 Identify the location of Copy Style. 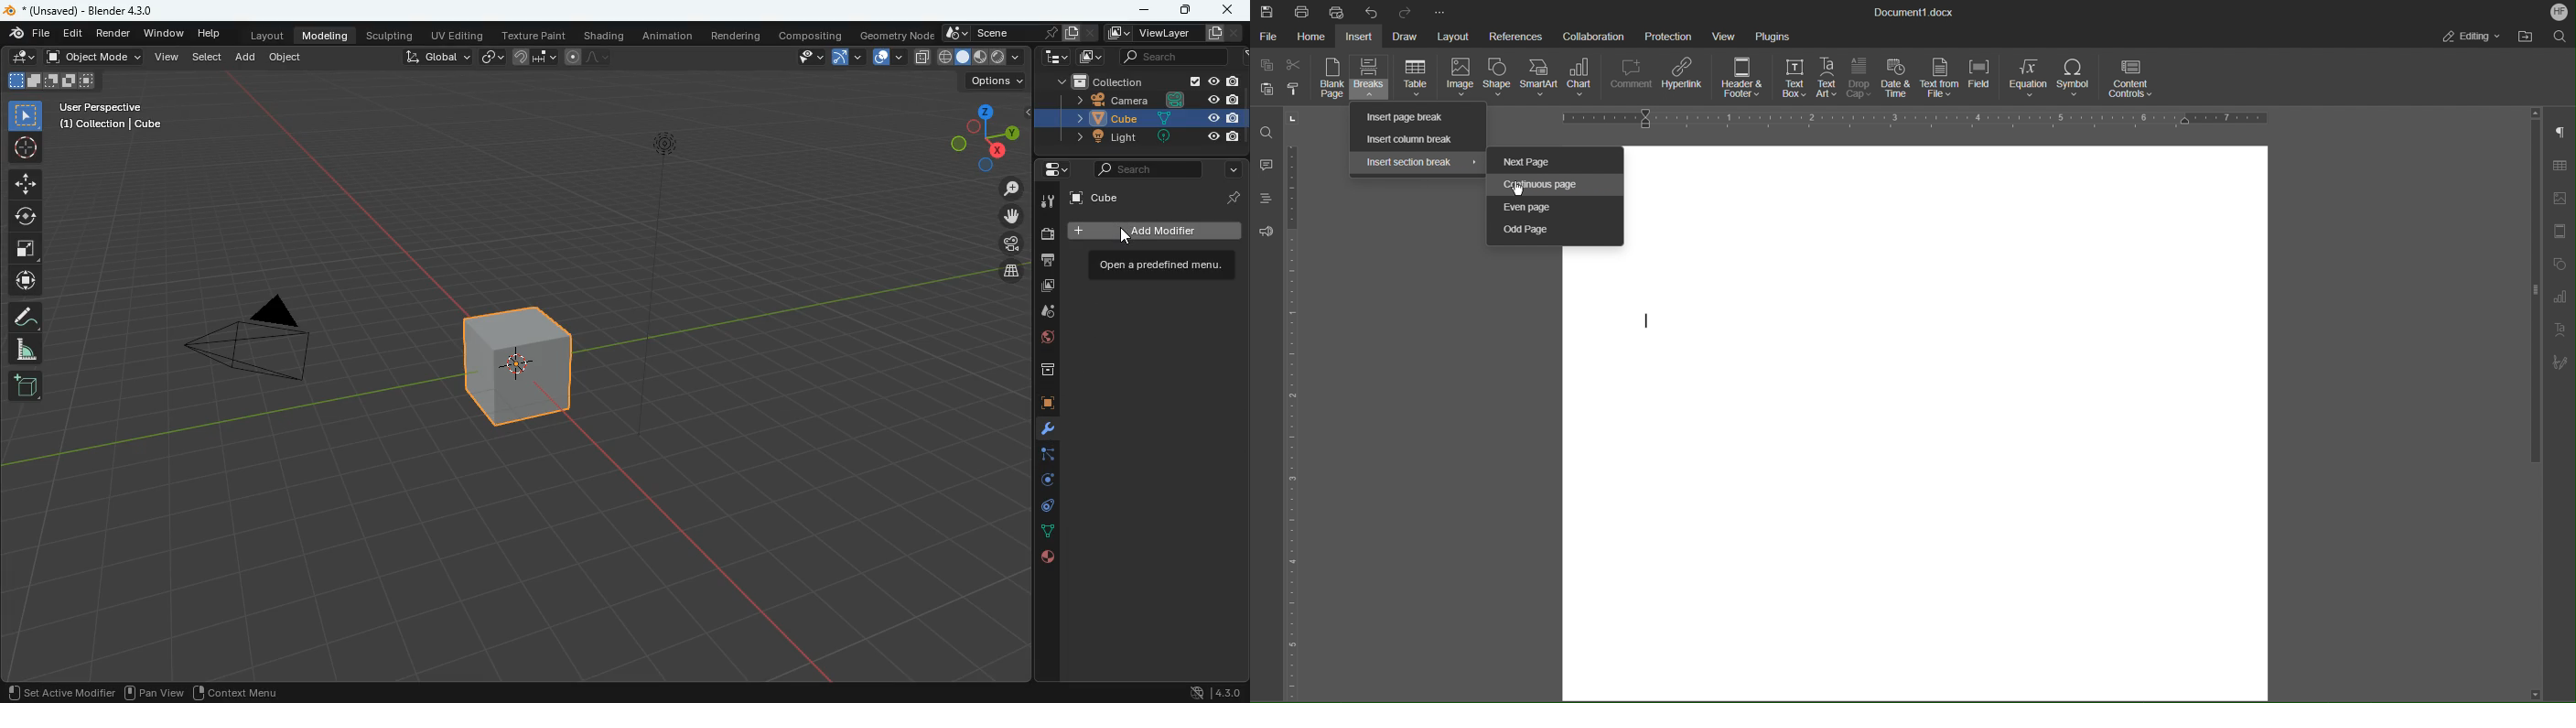
(1295, 90).